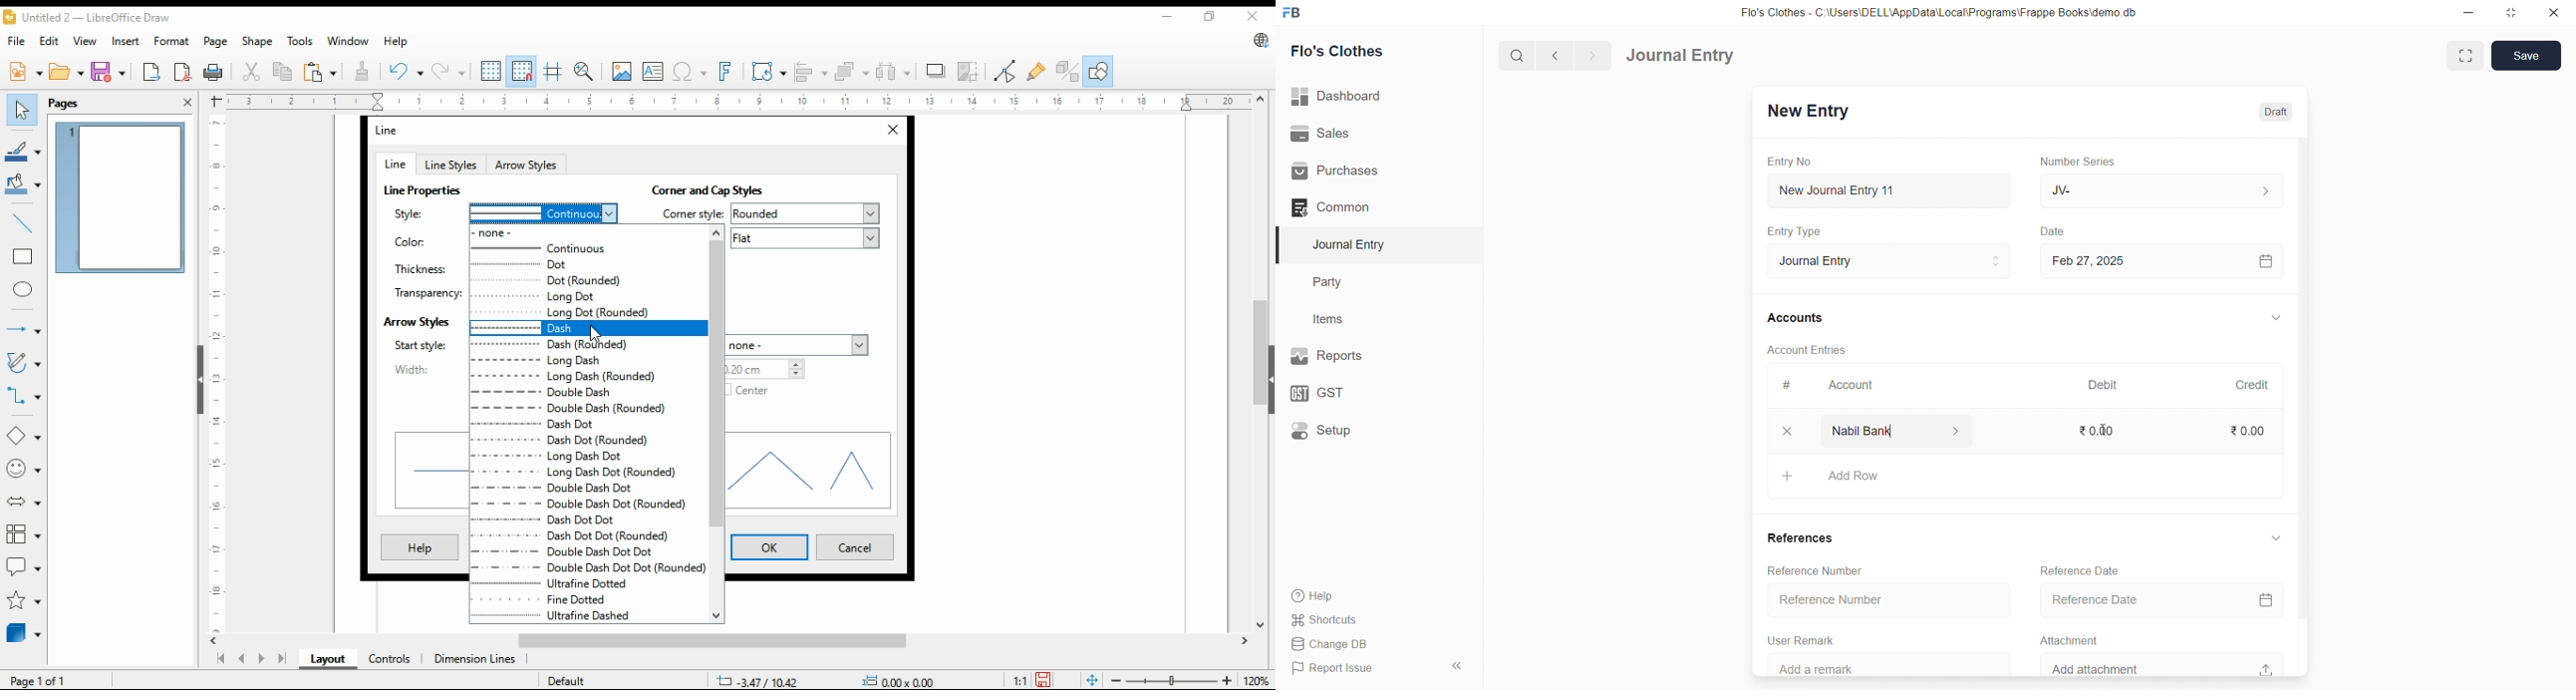 Image resolution: width=2576 pixels, height=700 pixels. Describe the element at coordinates (1939, 12) in the screenshot. I see `Flo's Clothes - C:\Users\DELL\AppData\Local\Programs\Frappe Books\demo.db` at that location.